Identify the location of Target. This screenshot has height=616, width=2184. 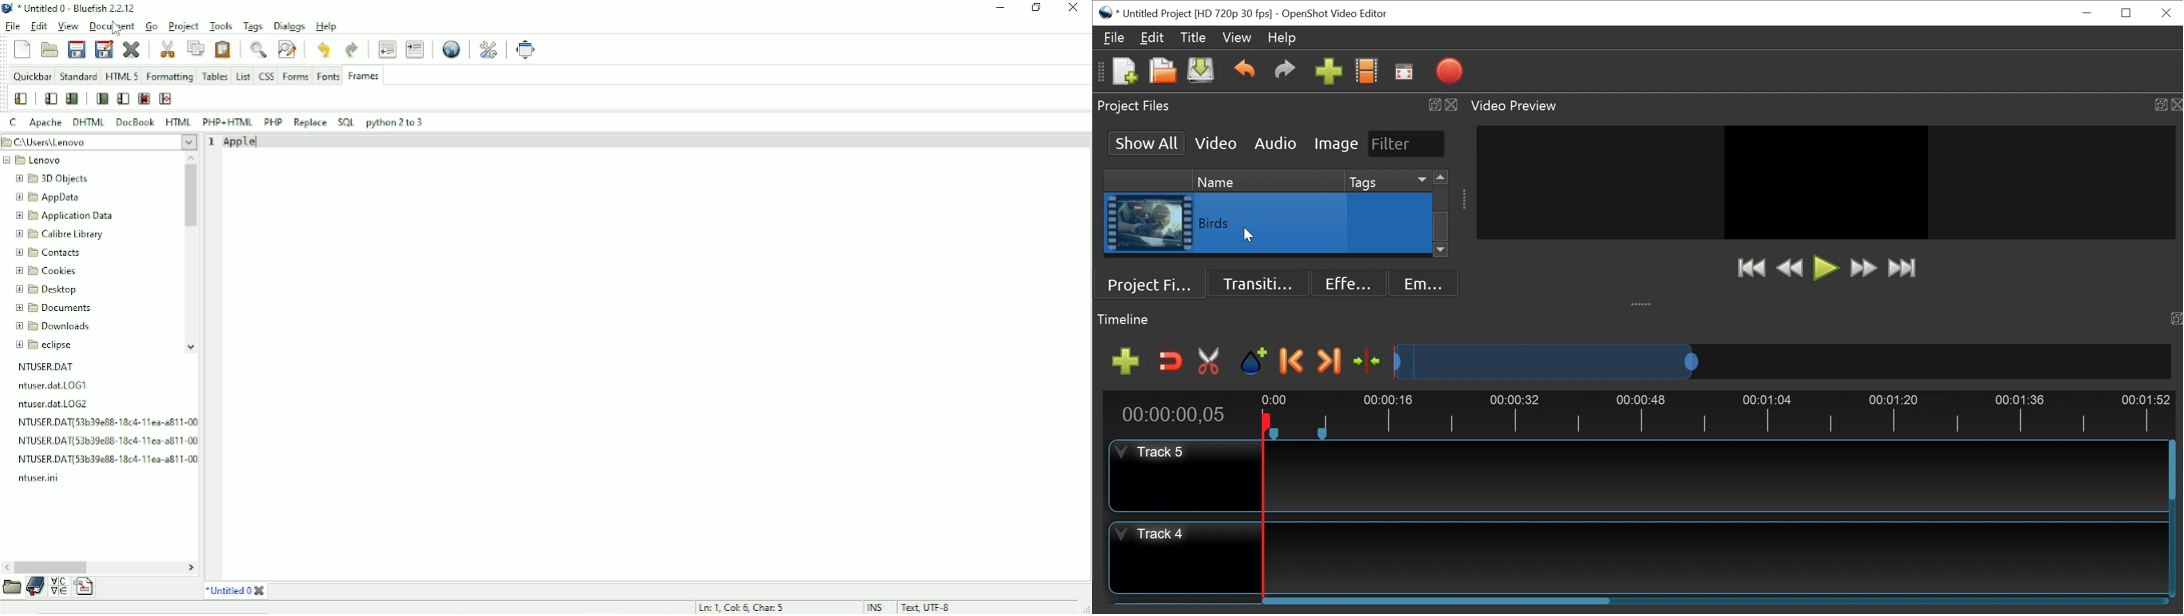
(168, 99).